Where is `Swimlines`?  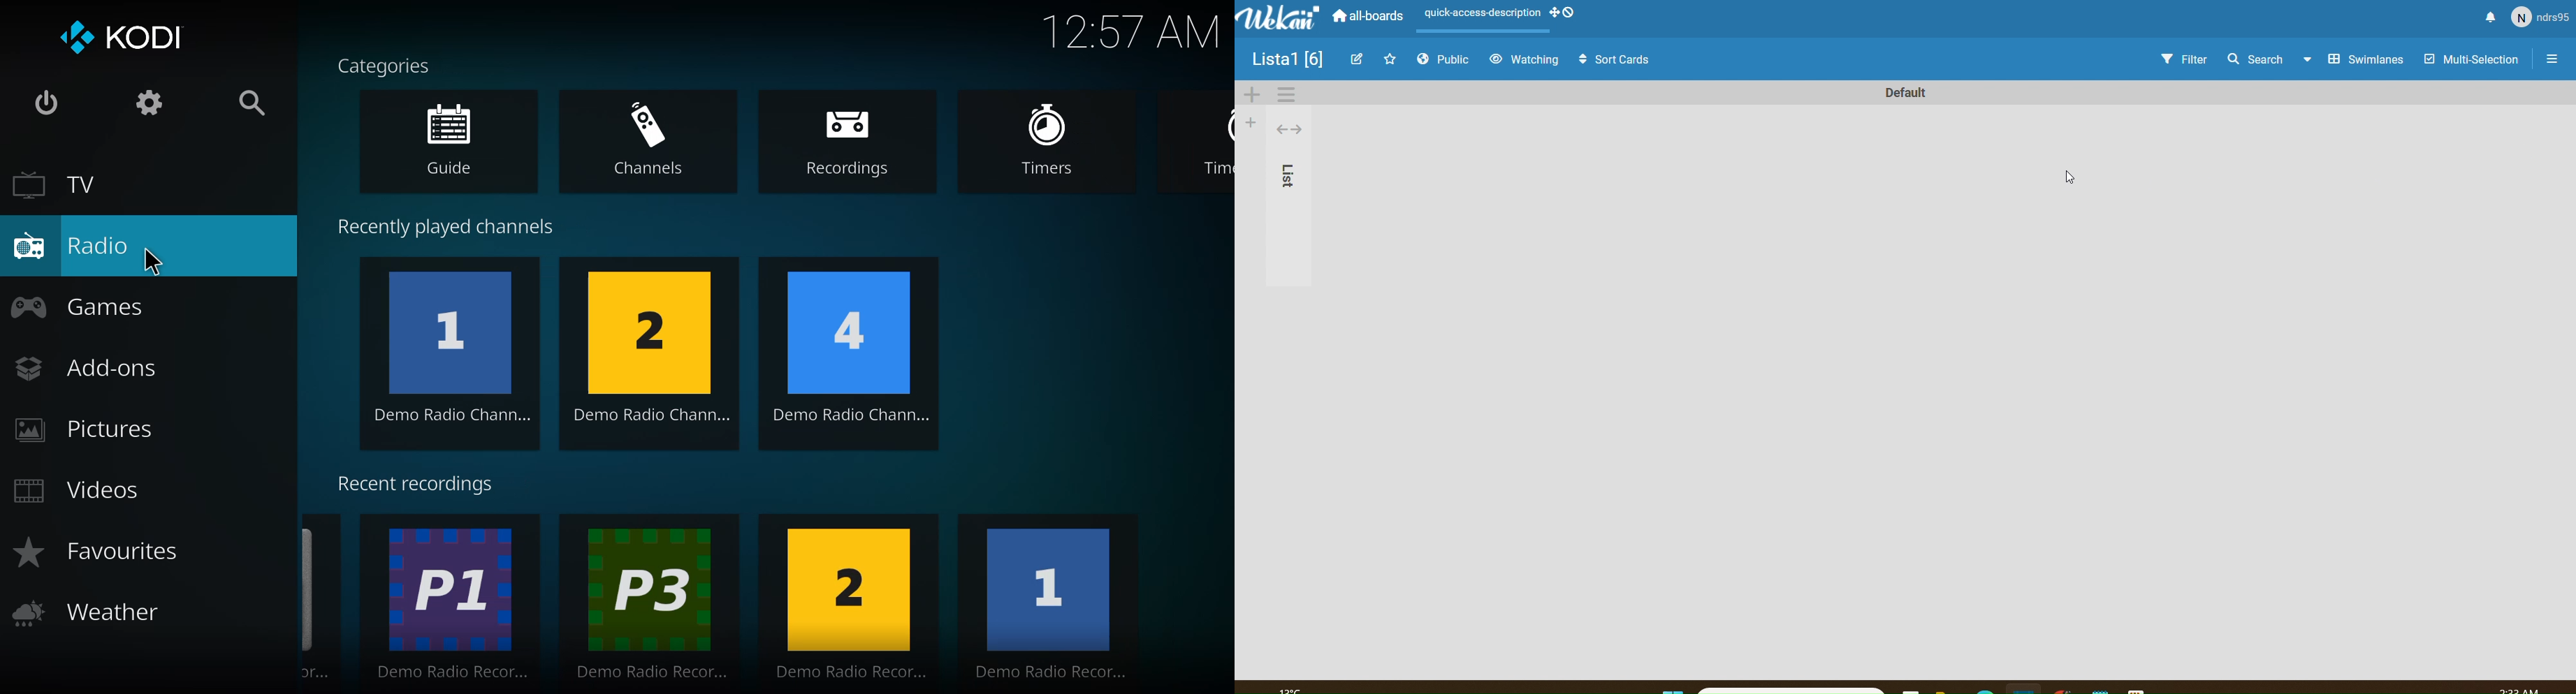 Swimlines is located at coordinates (2356, 60).